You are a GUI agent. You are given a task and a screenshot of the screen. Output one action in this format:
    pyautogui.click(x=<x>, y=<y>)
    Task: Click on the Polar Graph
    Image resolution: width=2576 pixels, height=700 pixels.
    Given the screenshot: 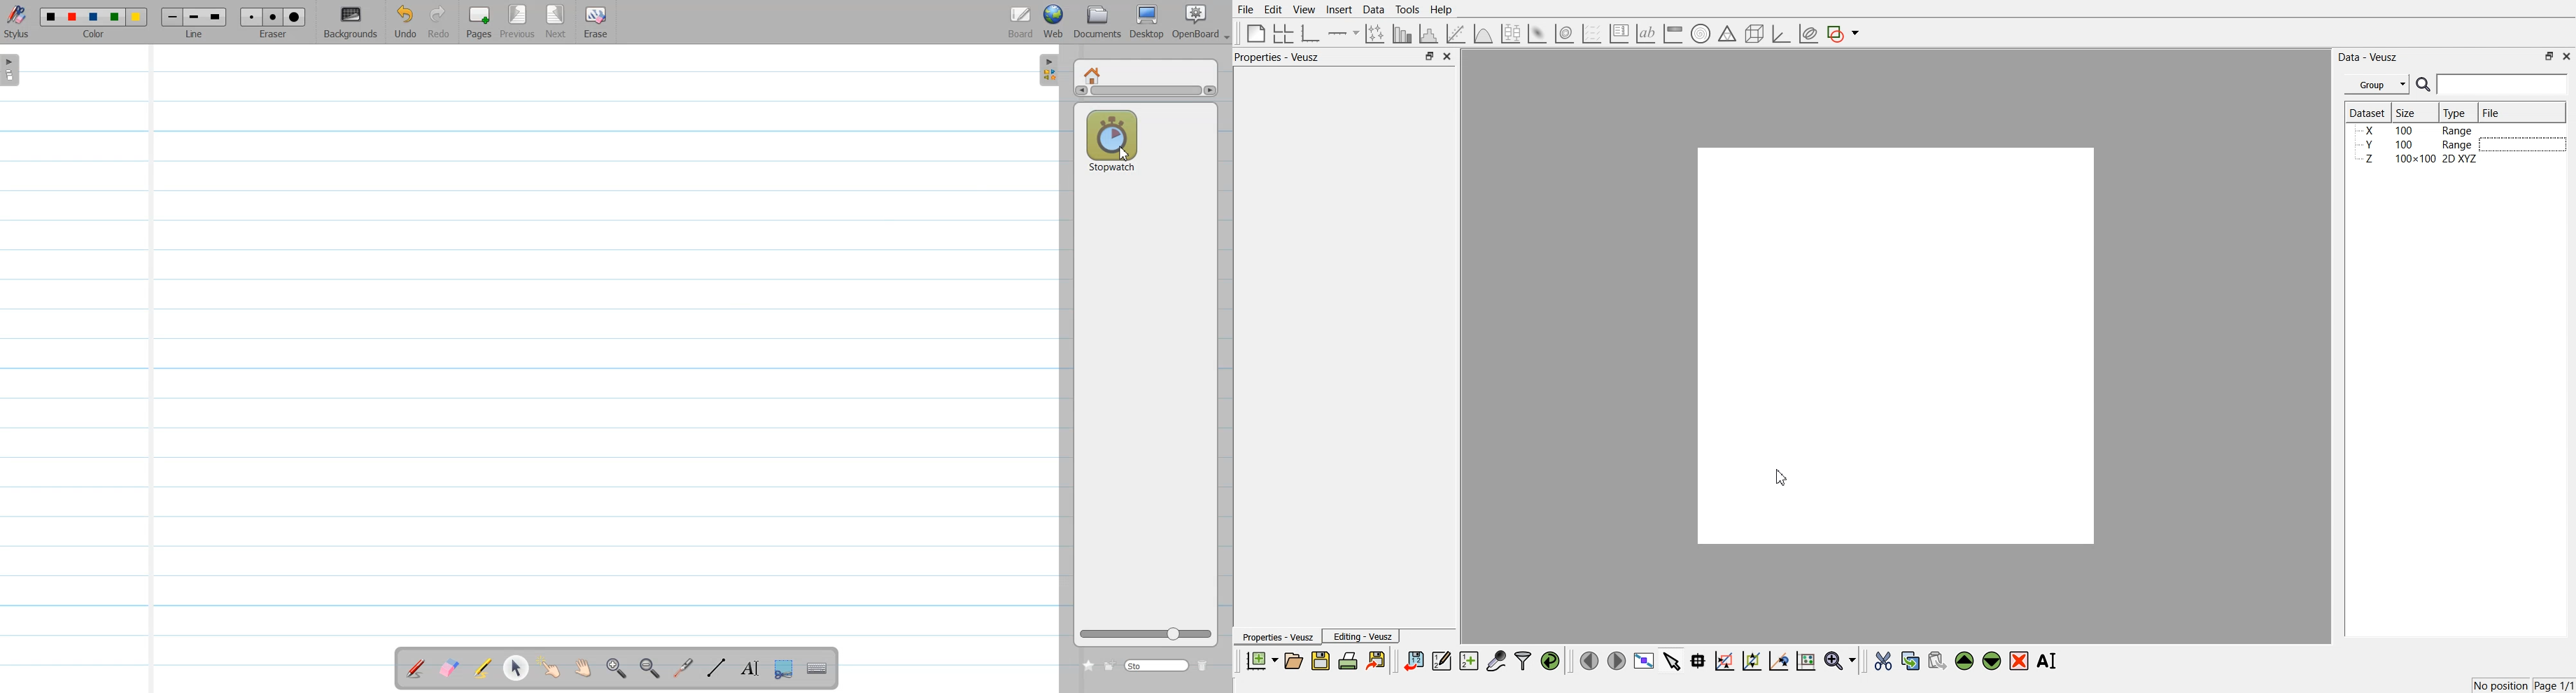 What is the action you would take?
    pyautogui.click(x=1701, y=34)
    